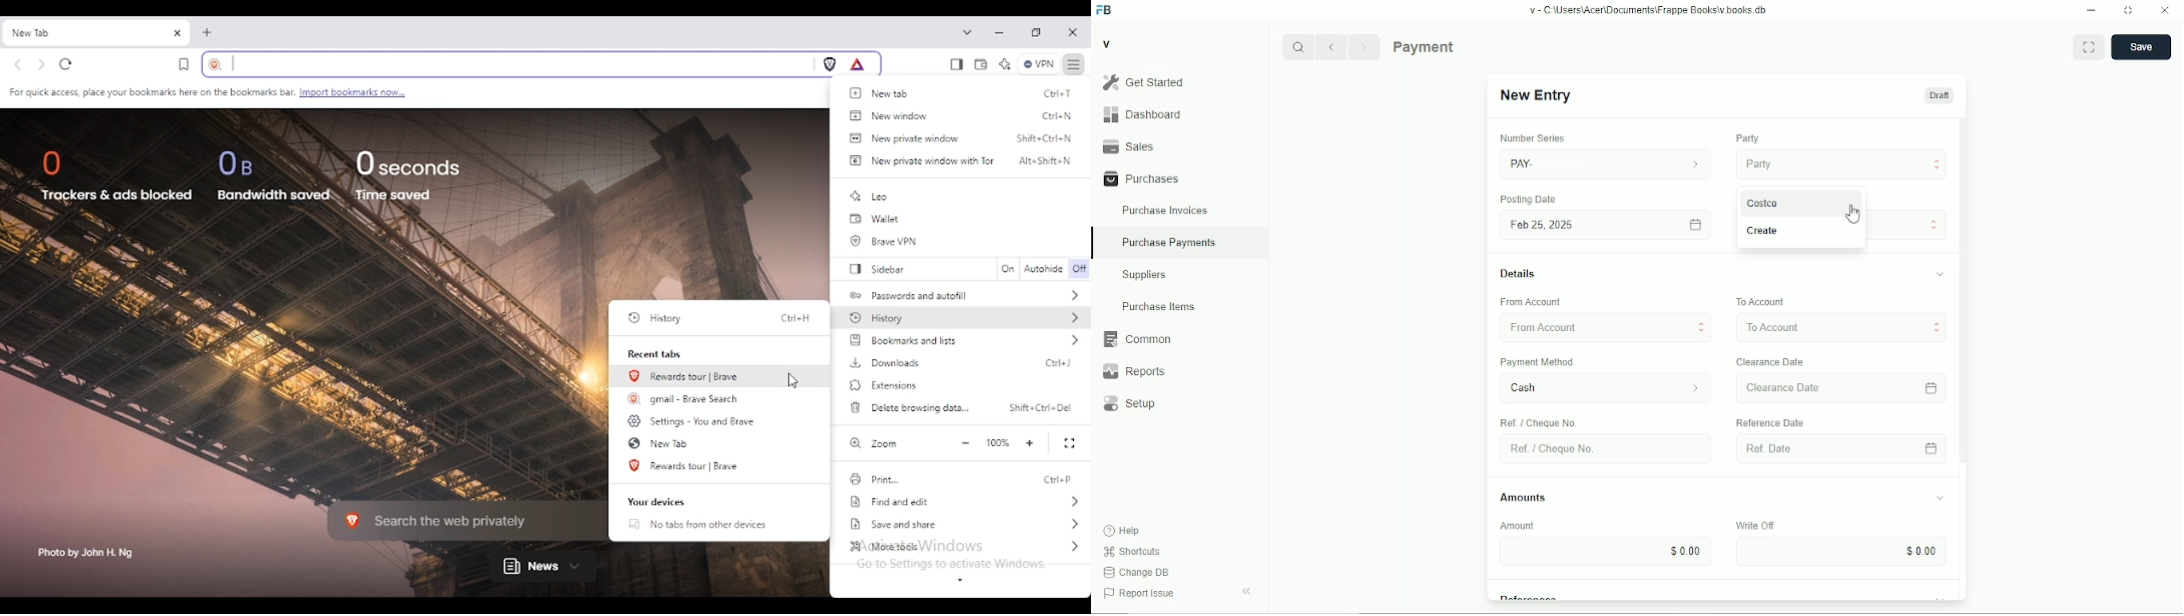 The height and width of the screenshot is (616, 2184). What do you see at coordinates (1934, 388) in the screenshot?
I see `calender` at bounding box center [1934, 388].